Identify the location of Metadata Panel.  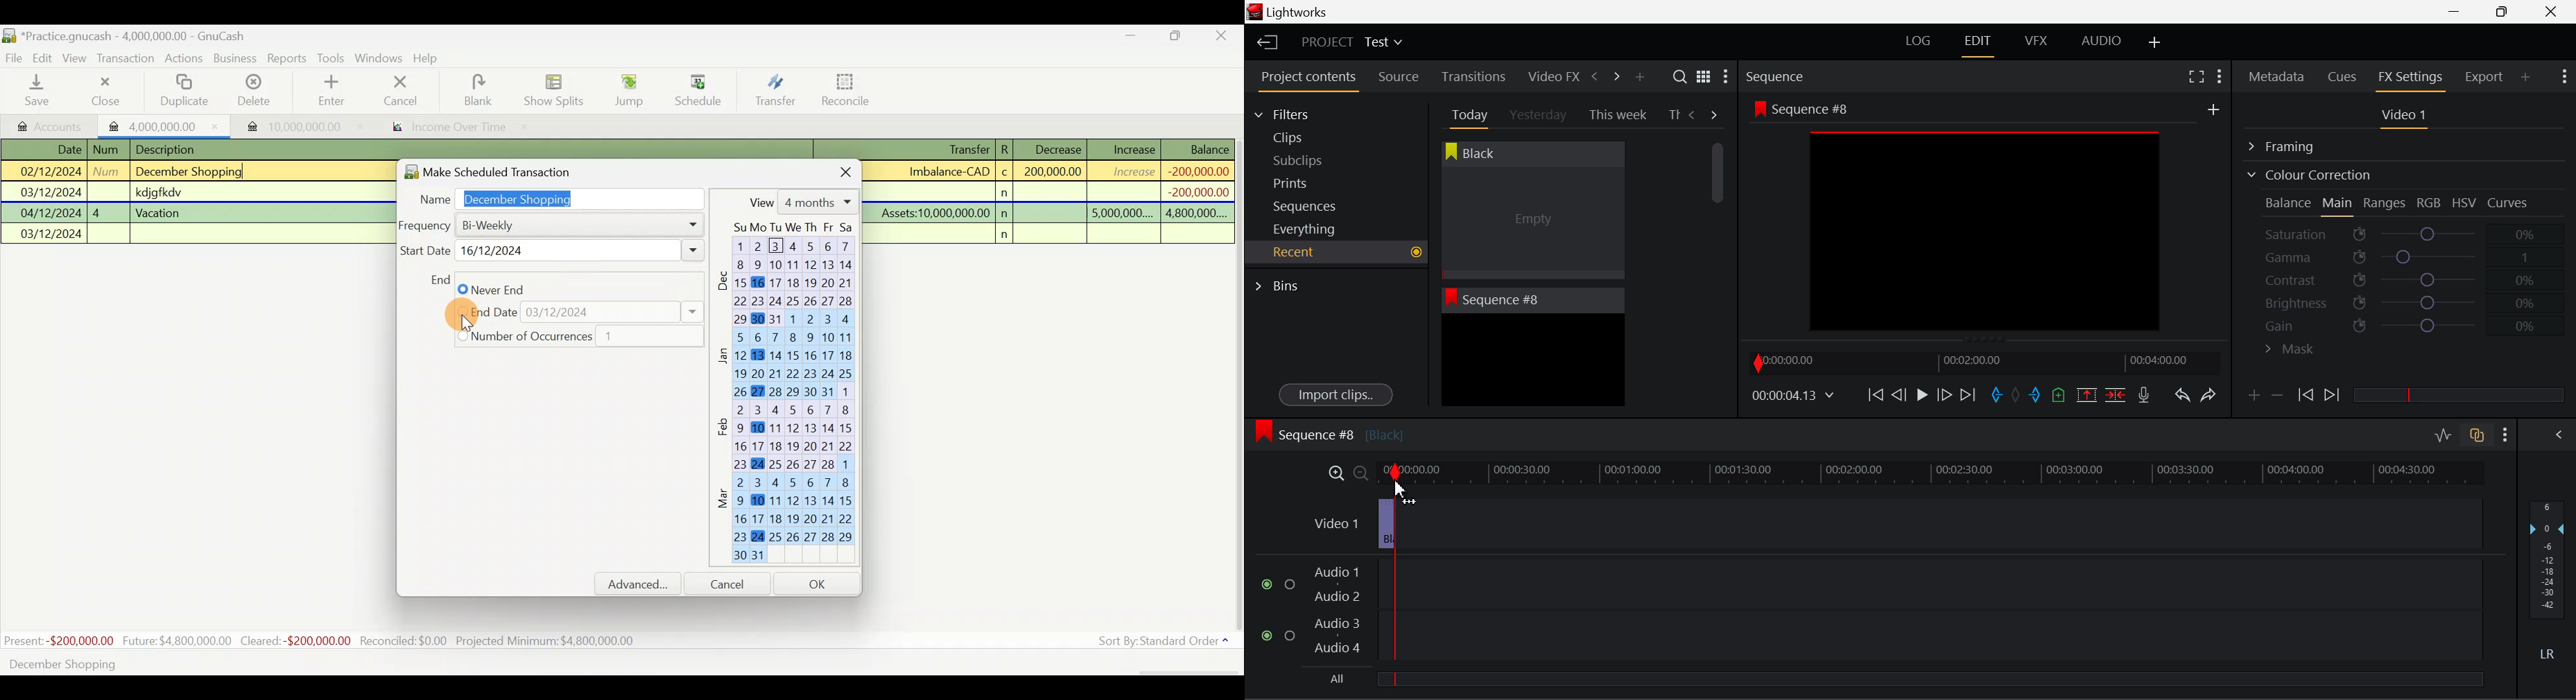
(2278, 74).